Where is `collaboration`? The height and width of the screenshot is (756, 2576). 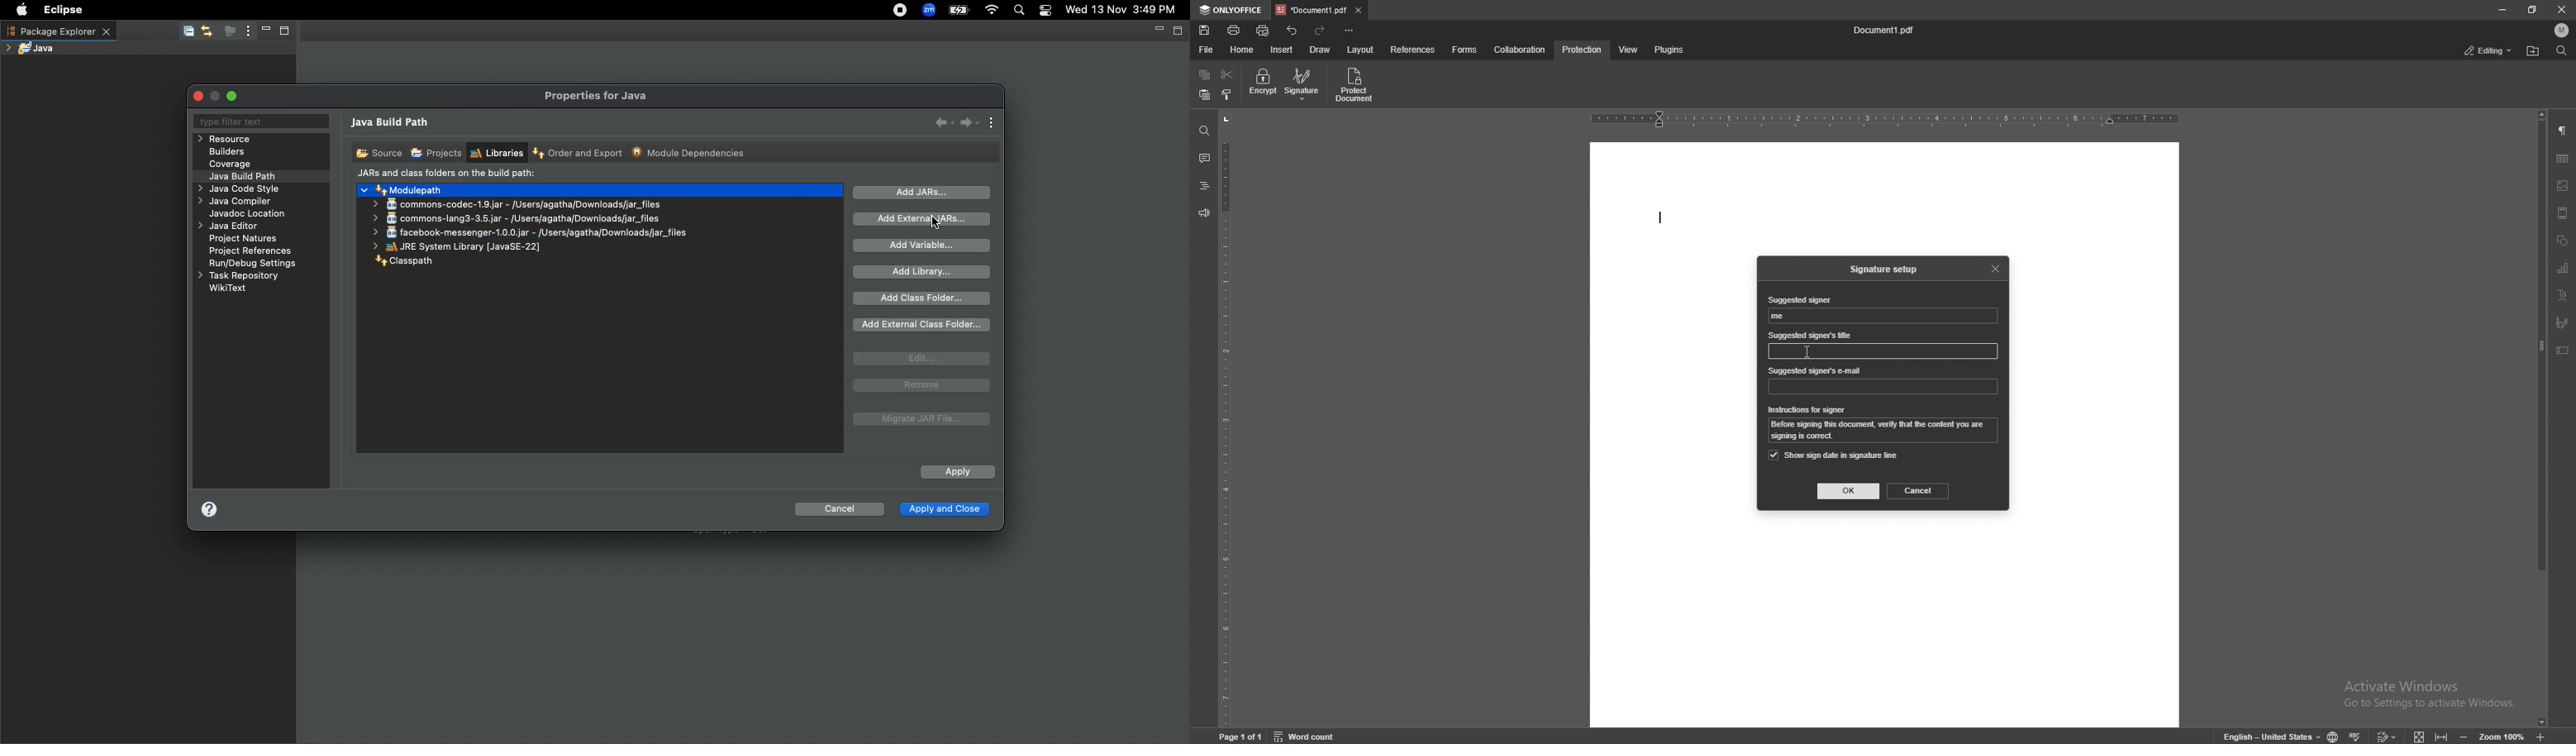
collaboration is located at coordinates (1522, 49).